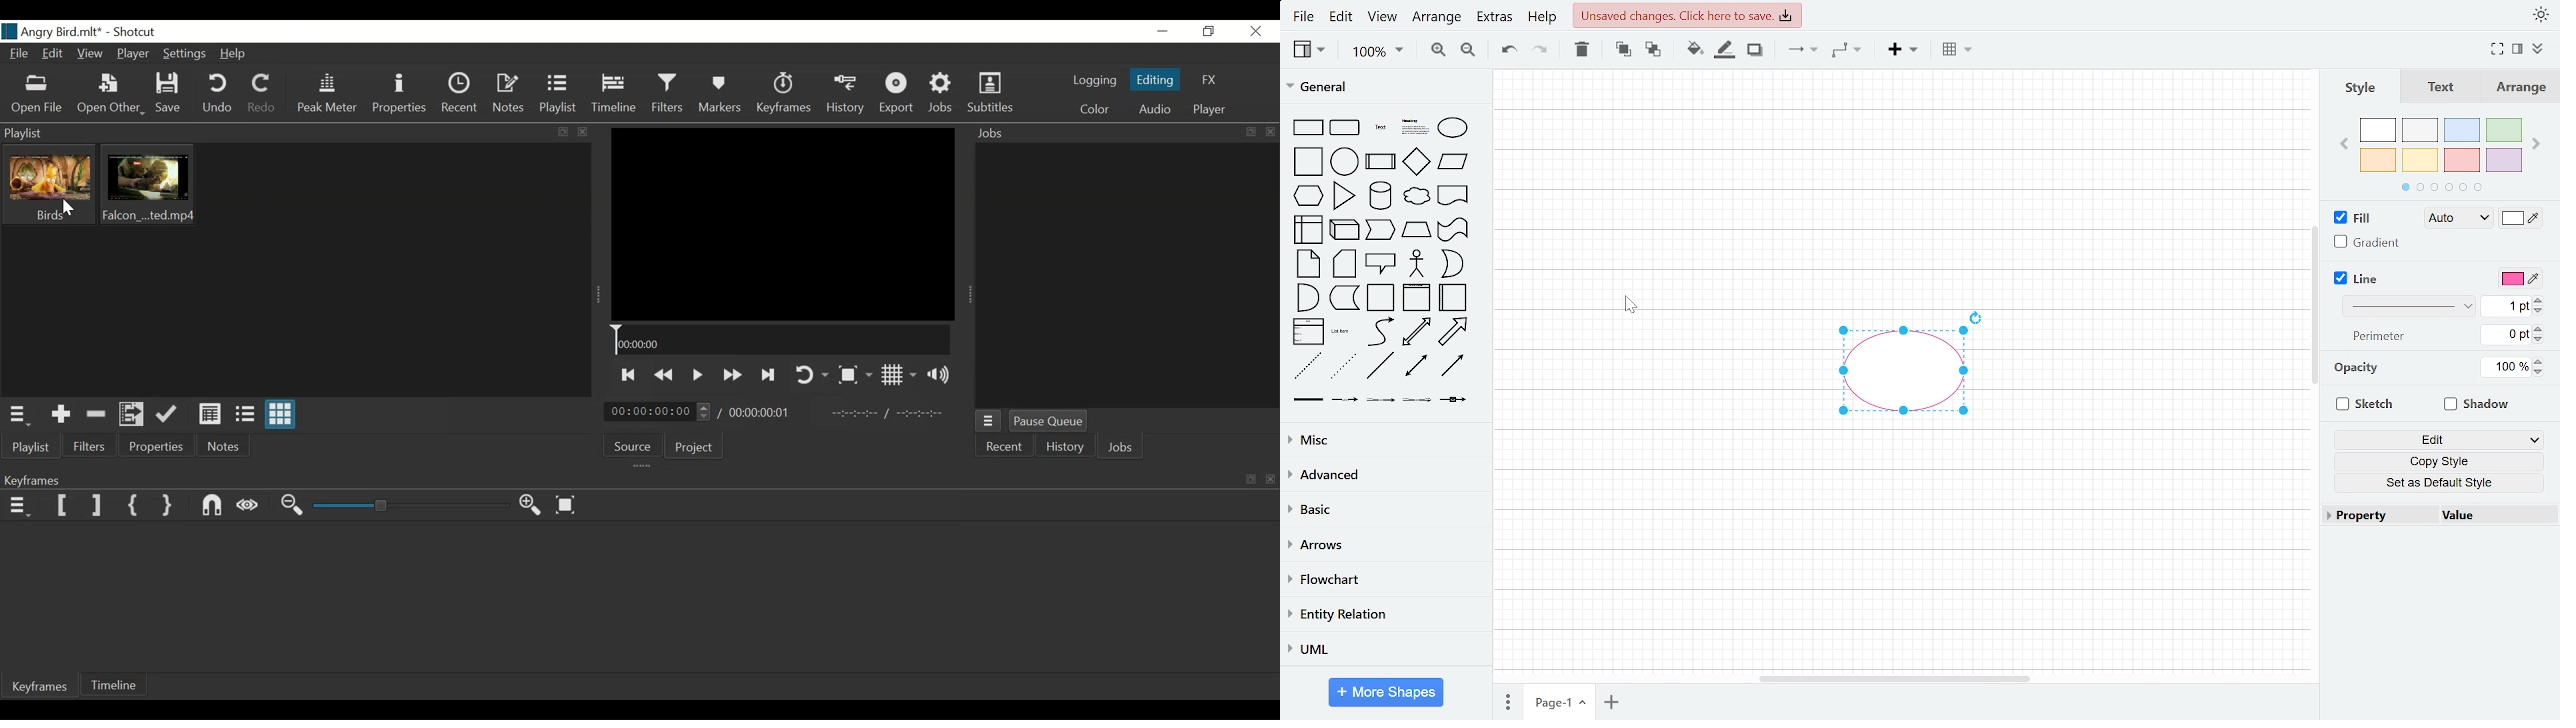  Describe the element at coordinates (901, 375) in the screenshot. I see `Toggle display grid on player` at that location.